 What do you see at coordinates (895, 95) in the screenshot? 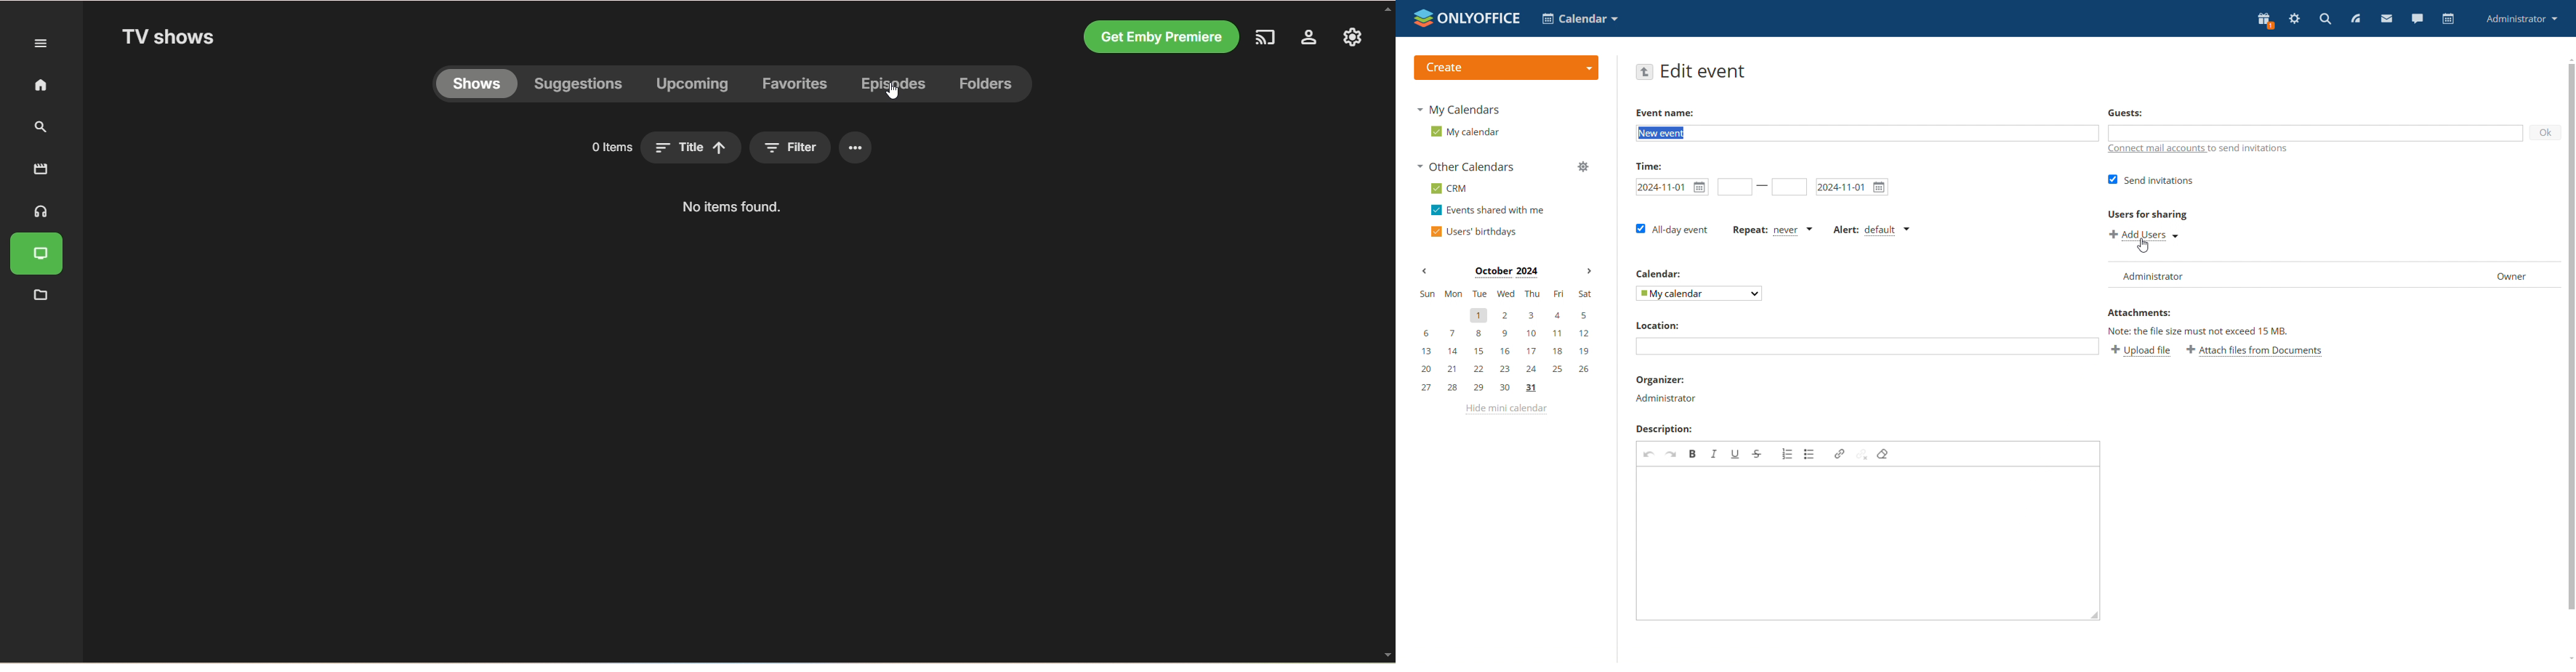
I see `cursor` at bounding box center [895, 95].